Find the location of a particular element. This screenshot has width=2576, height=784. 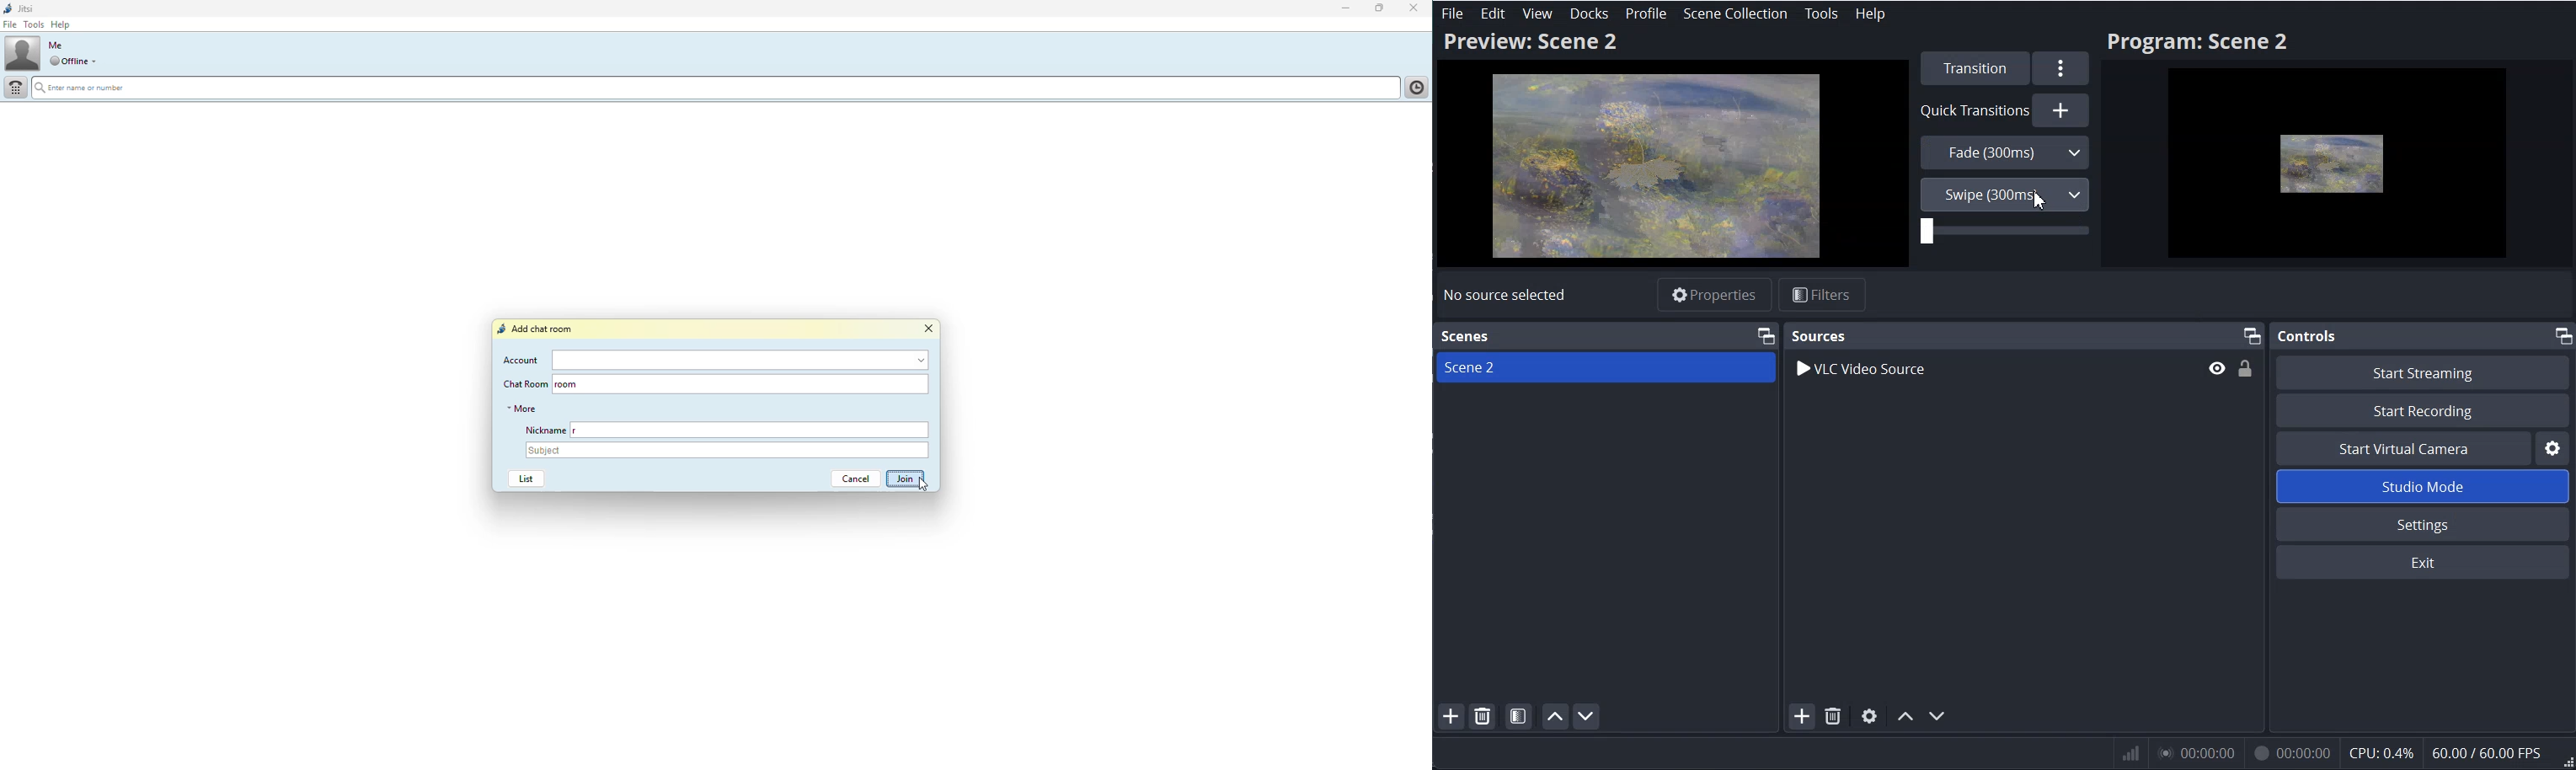

Move Source Down is located at coordinates (1937, 714).